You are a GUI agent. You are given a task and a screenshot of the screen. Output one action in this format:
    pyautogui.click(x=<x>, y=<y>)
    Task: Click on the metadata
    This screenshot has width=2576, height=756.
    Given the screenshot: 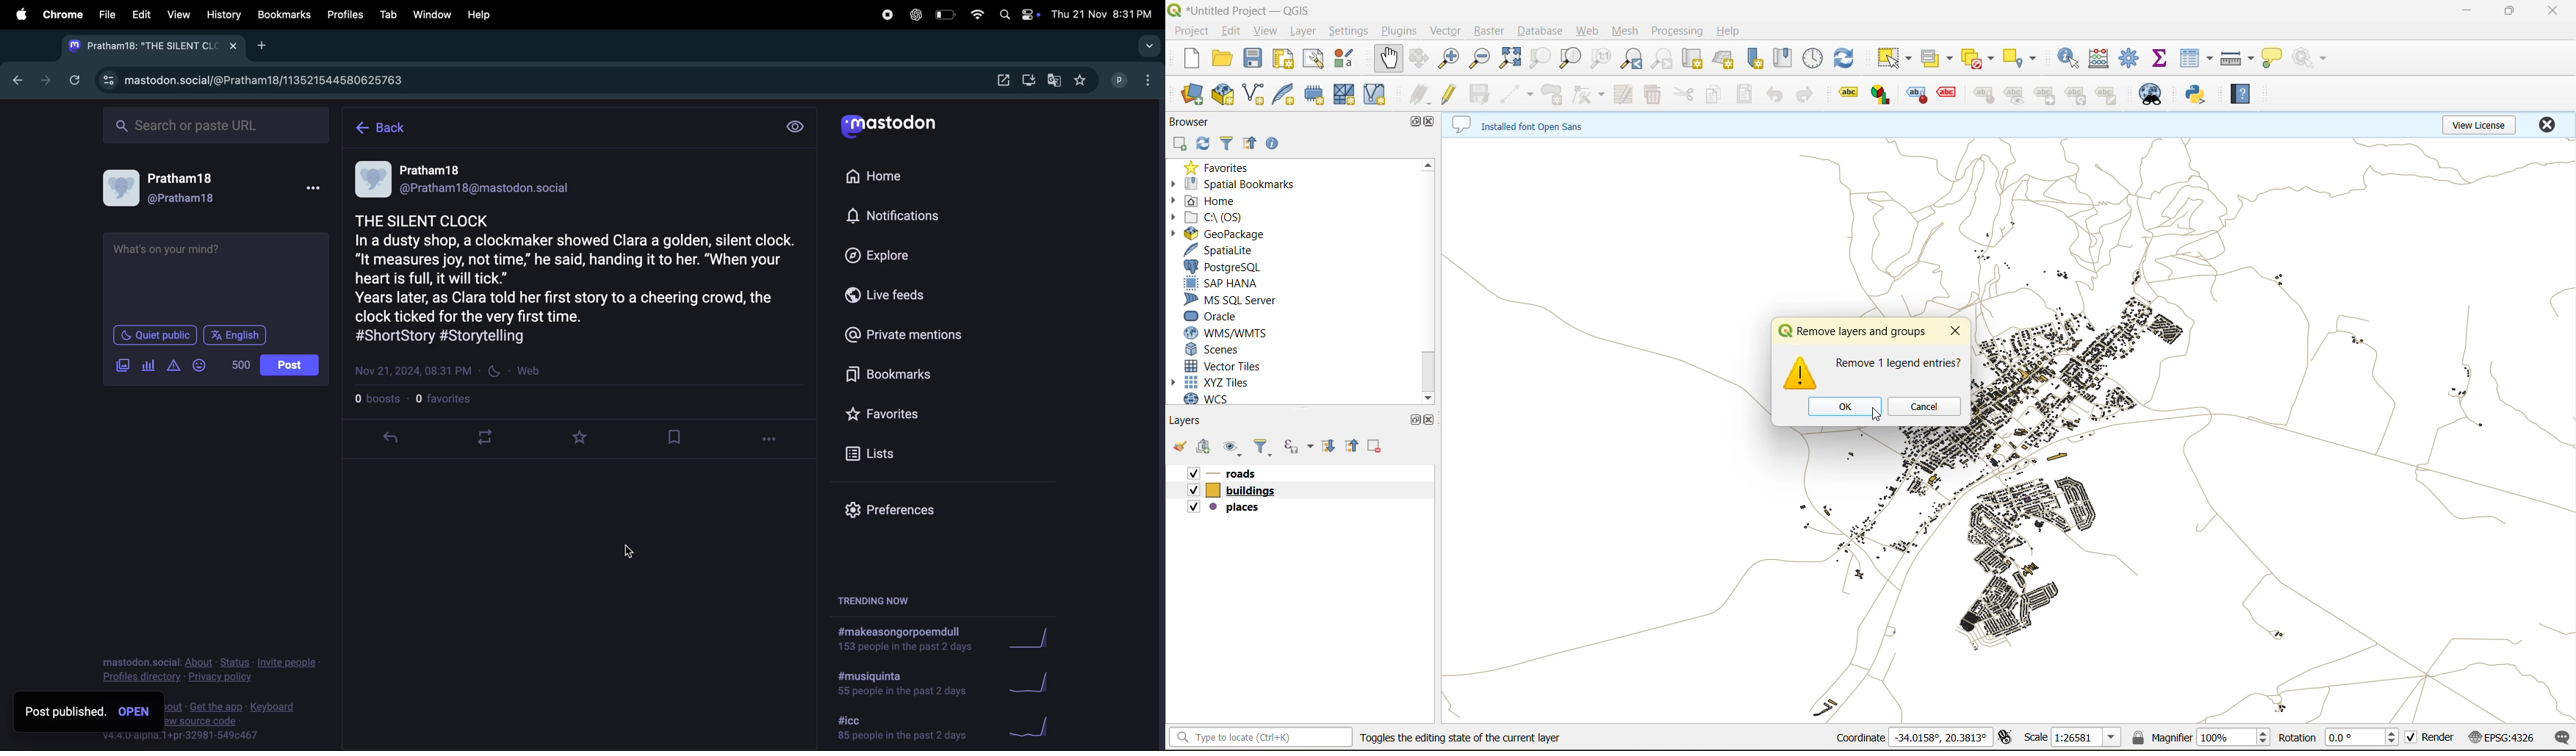 What is the action you would take?
    pyautogui.click(x=1522, y=124)
    